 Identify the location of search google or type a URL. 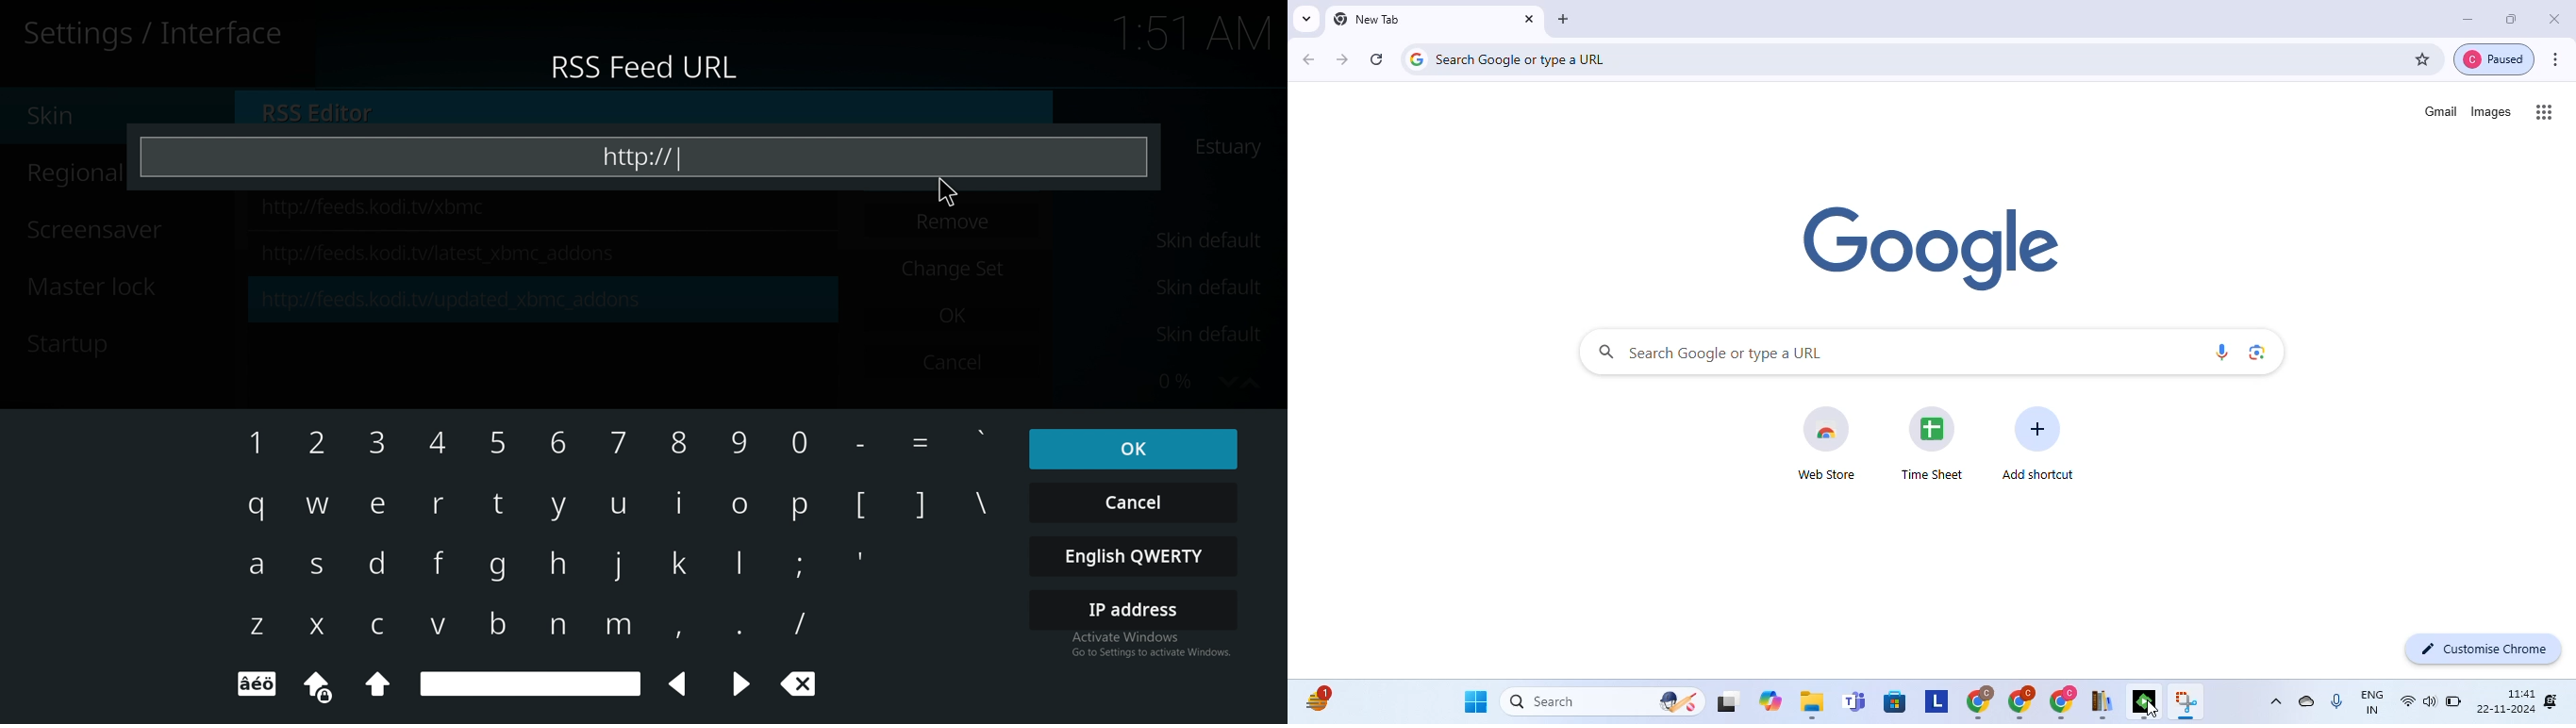
(1887, 351).